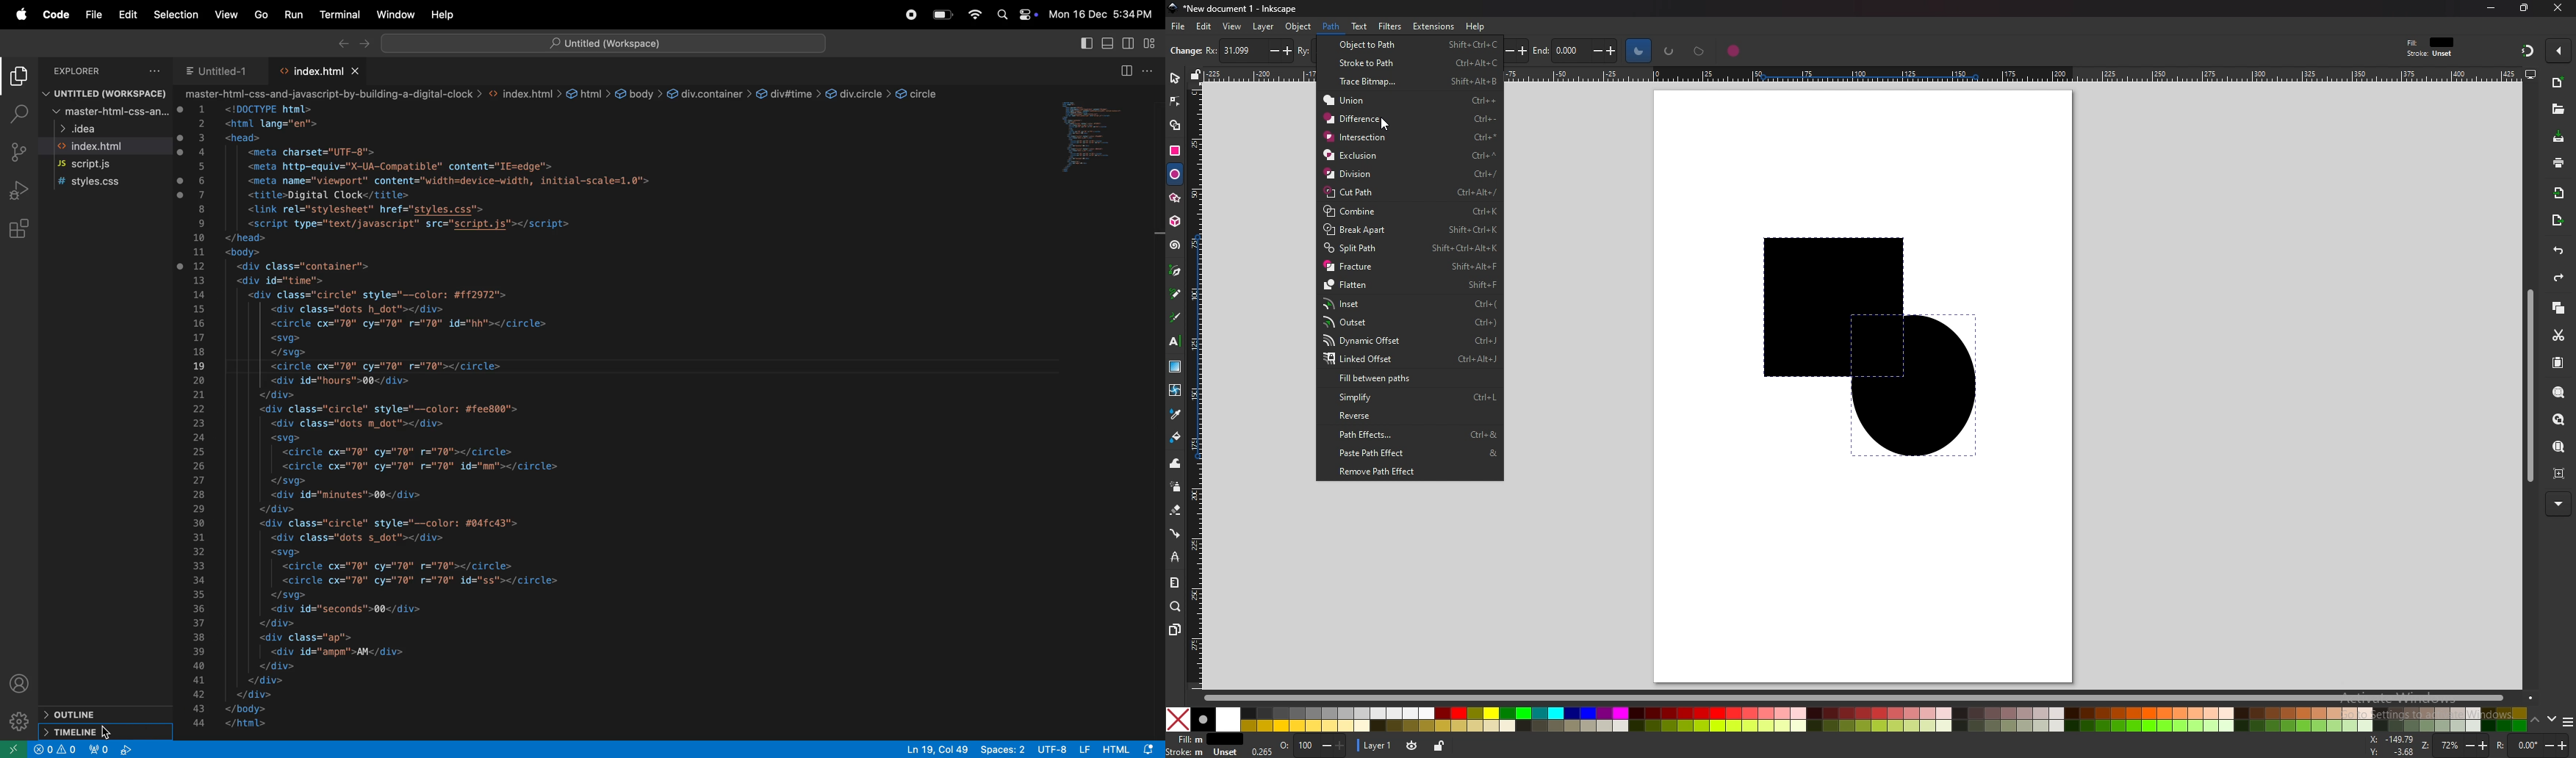 The height and width of the screenshot is (784, 2576). What do you see at coordinates (2560, 392) in the screenshot?
I see `zoom selection` at bounding box center [2560, 392].